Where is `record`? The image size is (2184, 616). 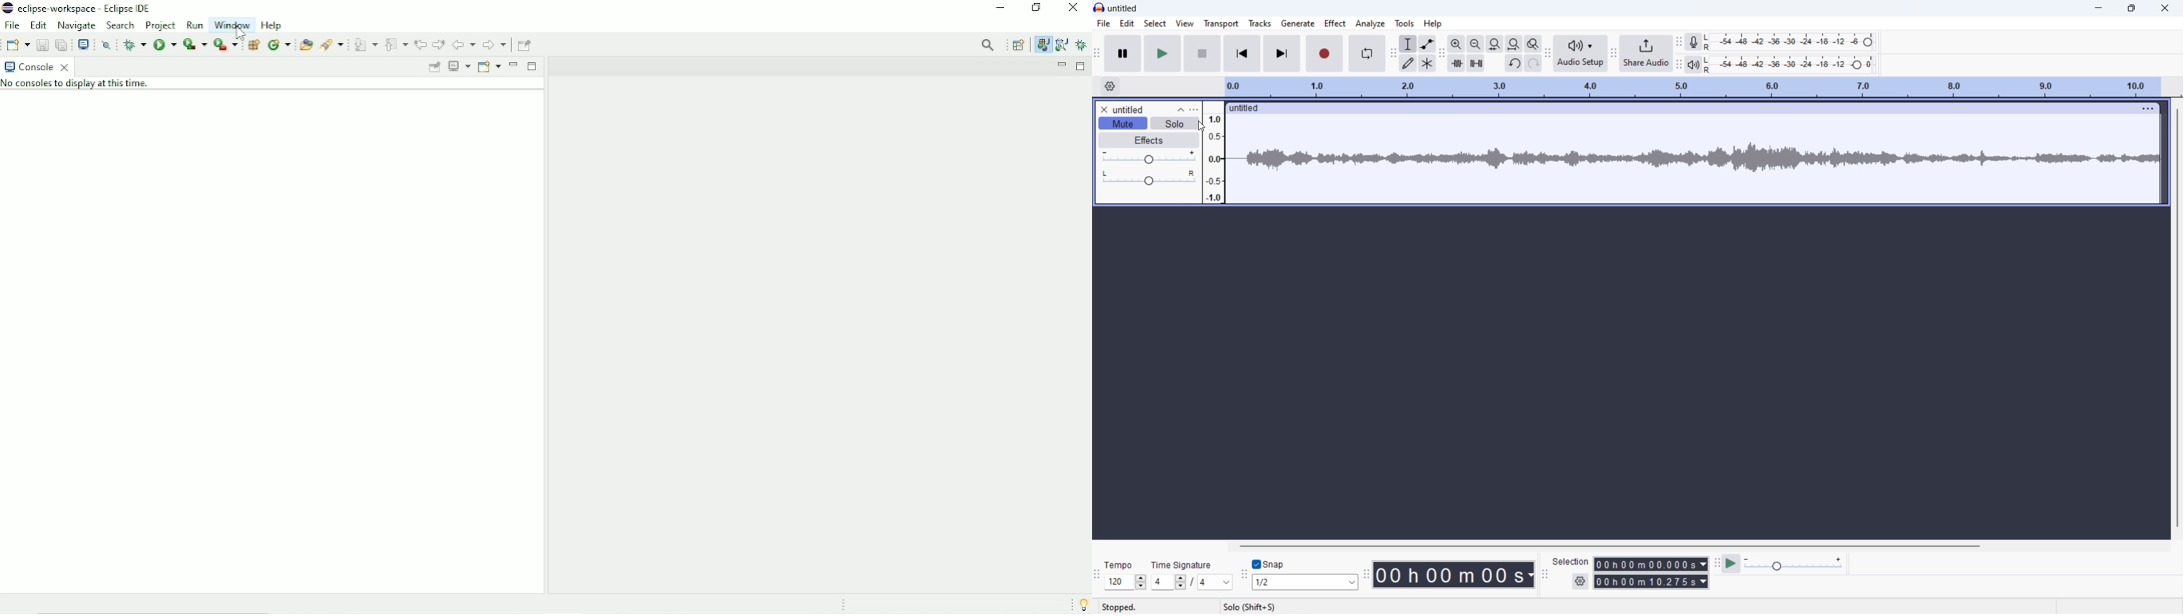 record is located at coordinates (1324, 53).